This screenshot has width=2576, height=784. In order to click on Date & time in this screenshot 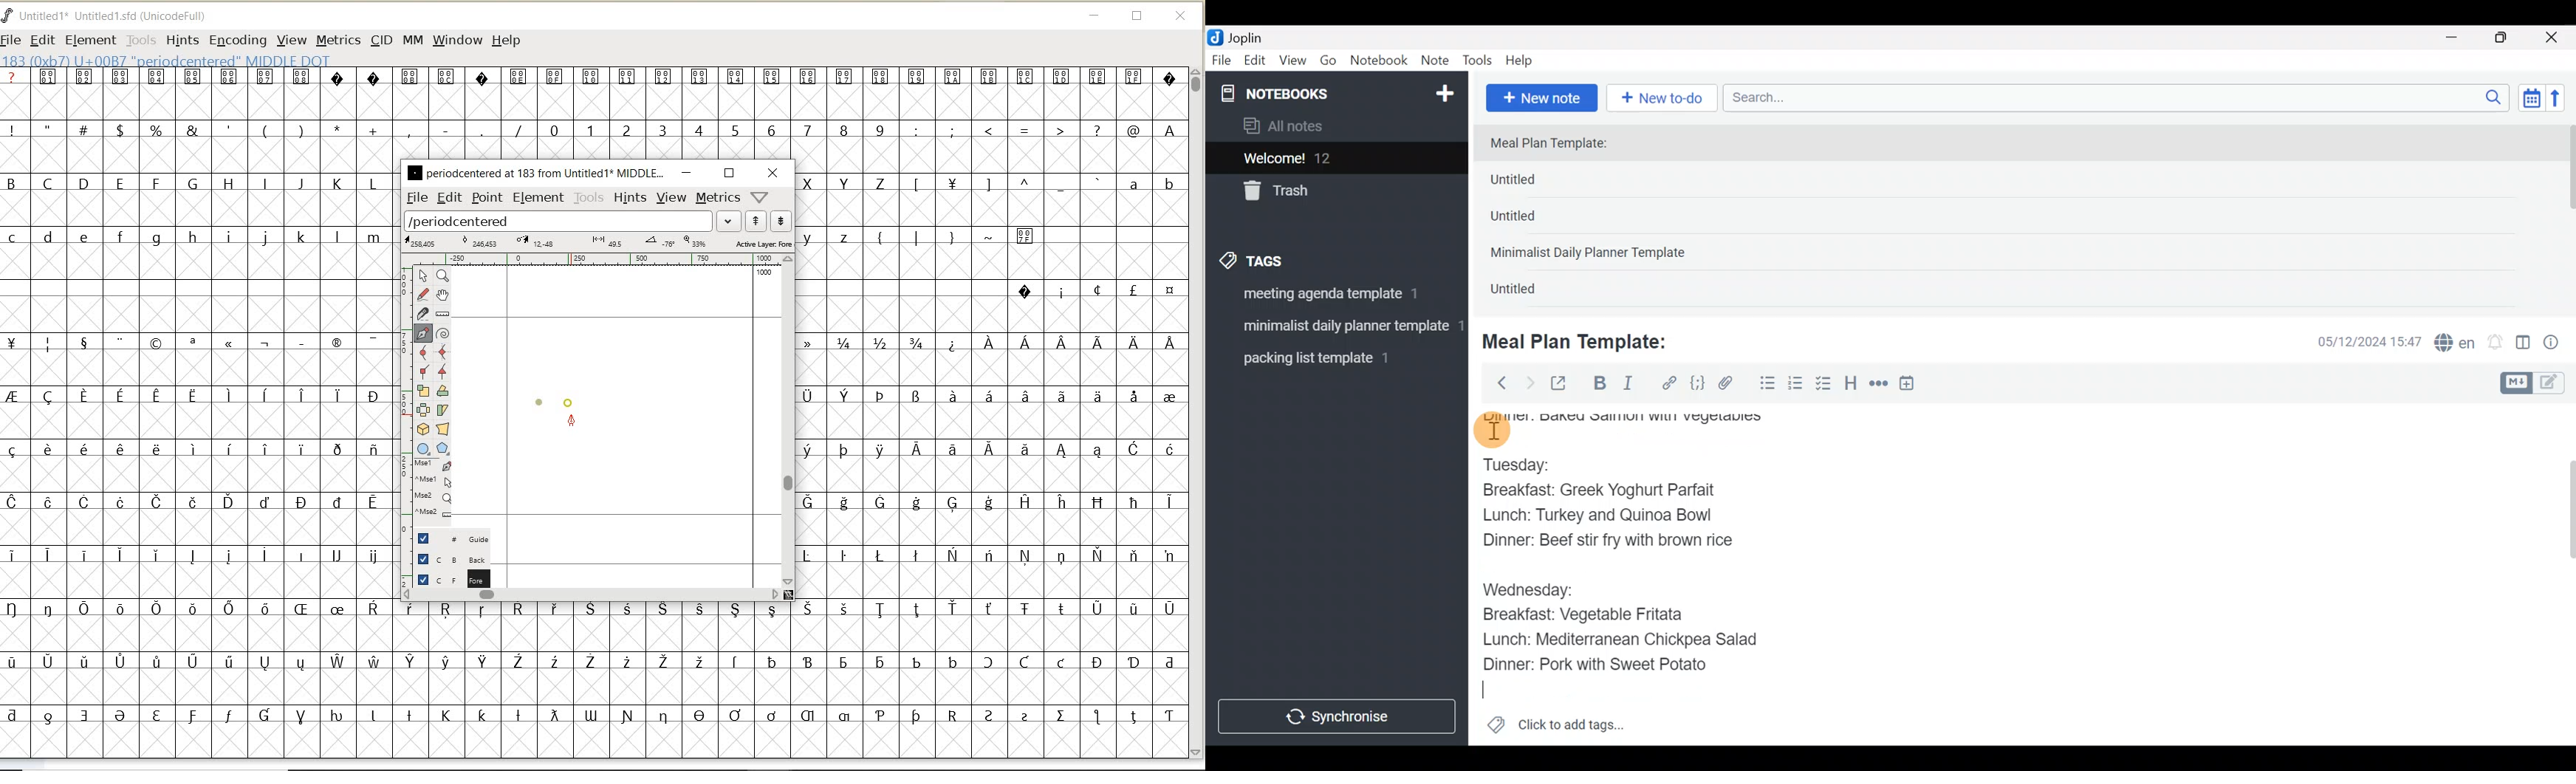, I will do `click(2358, 341)`.